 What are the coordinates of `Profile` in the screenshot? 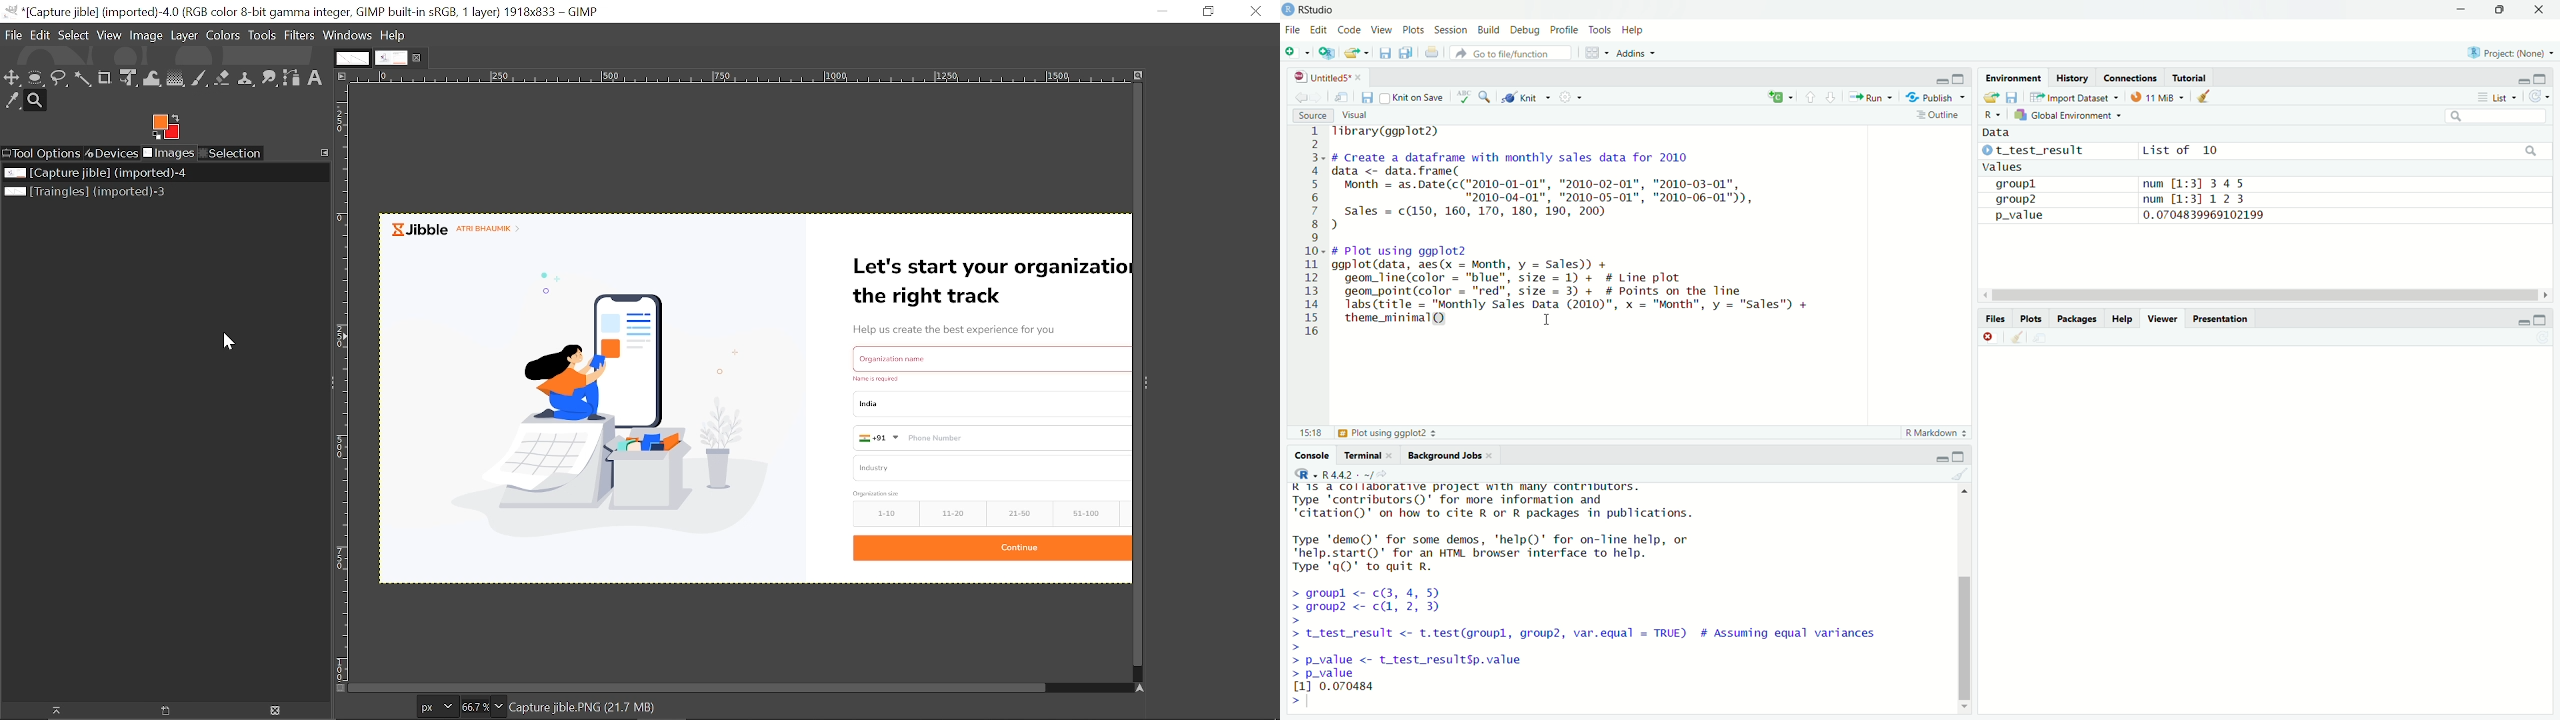 It's located at (1563, 28).